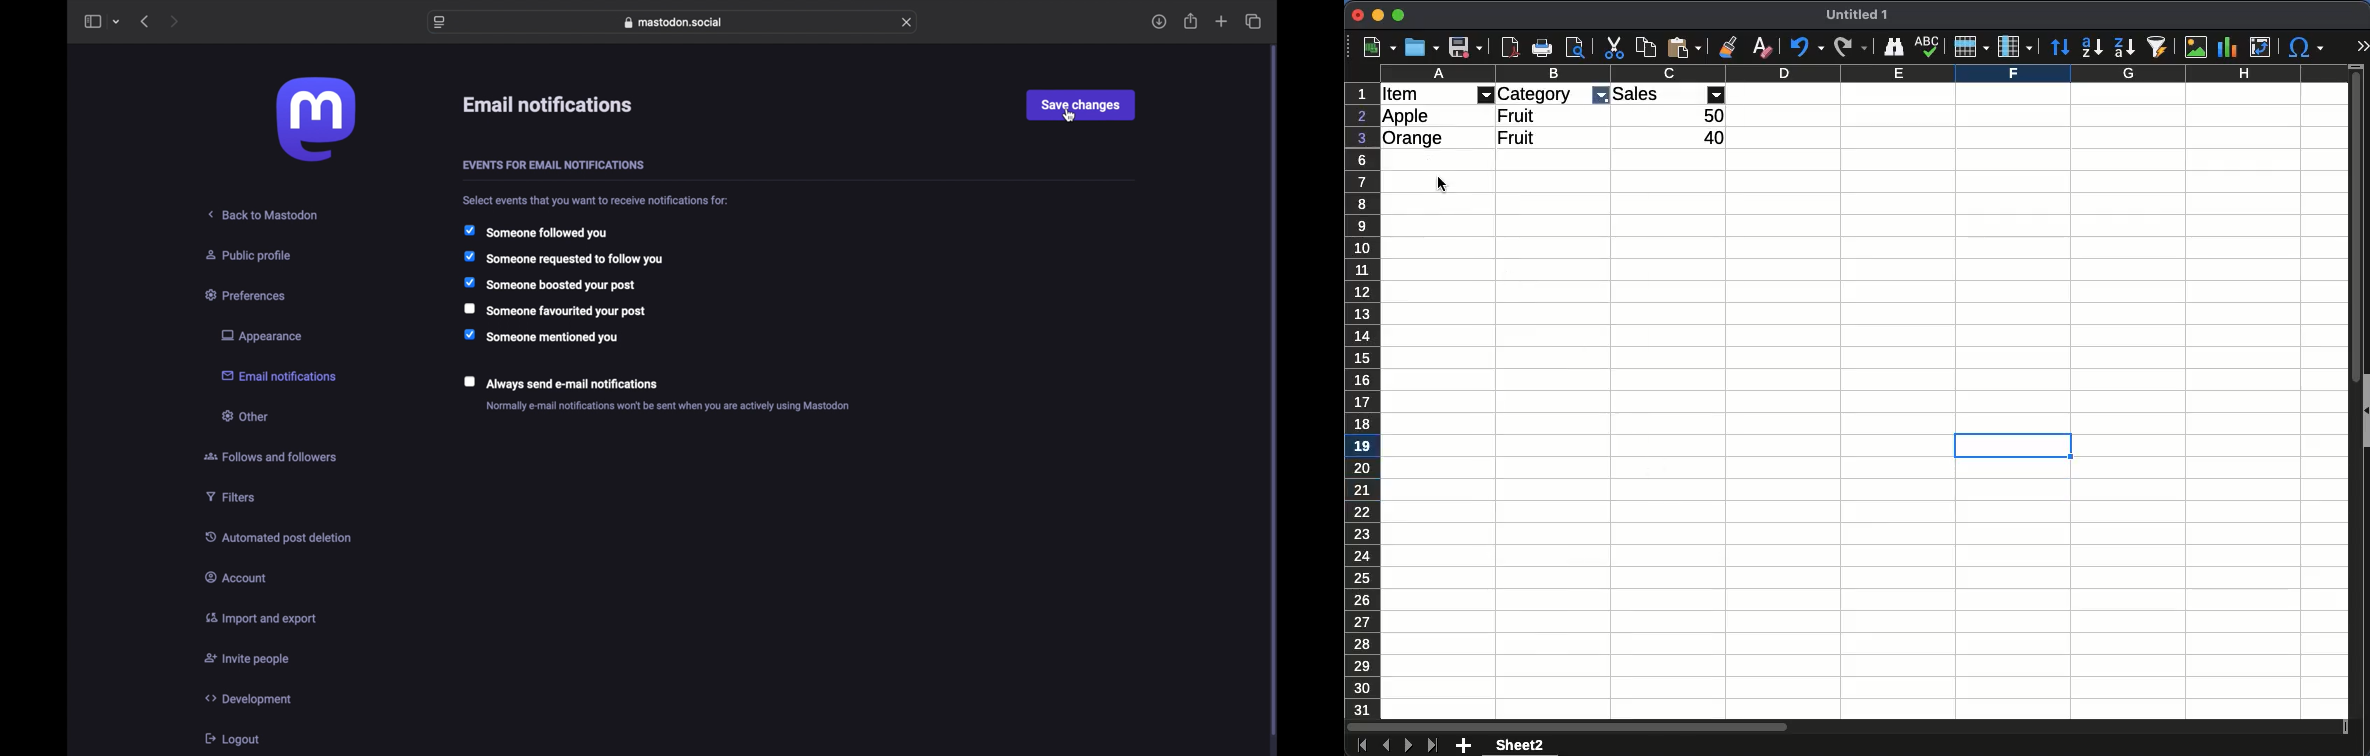  What do you see at coordinates (1541, 47) in the screenshot?
I see `print` at bounding box center [1541, 47].